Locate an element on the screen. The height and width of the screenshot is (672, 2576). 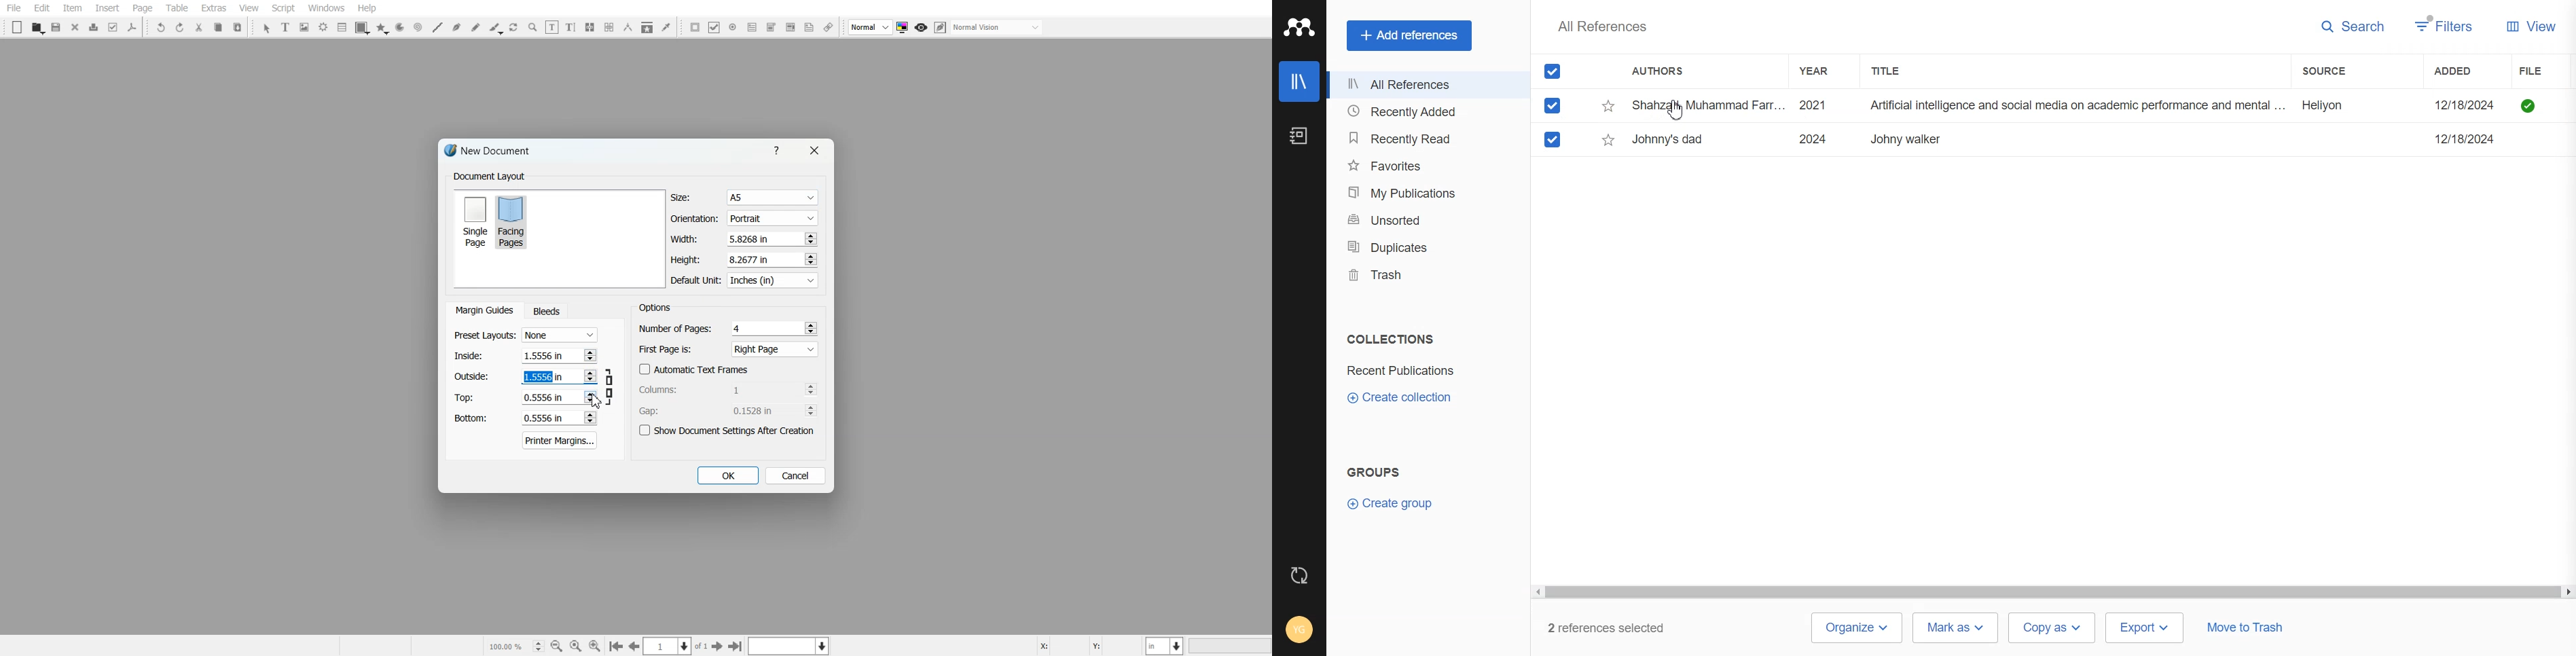
Increase and decrease No.  is located at coordinates (810, 389).